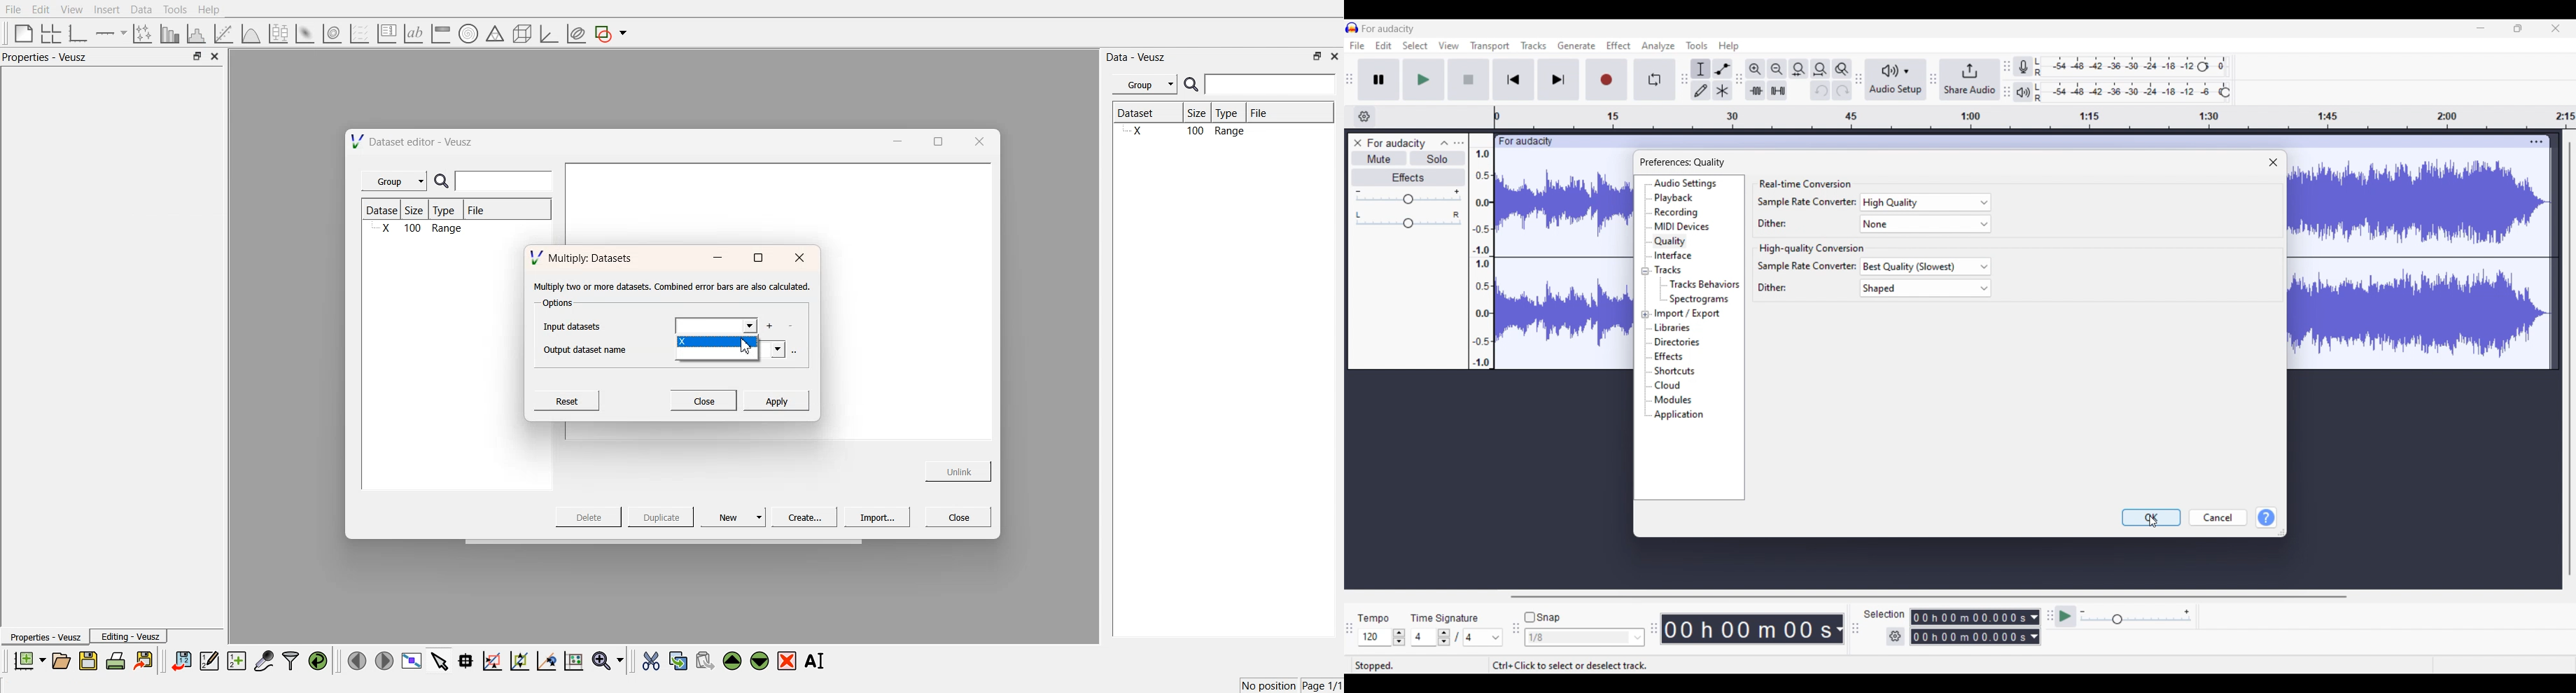  What do you see at coordinates (2266, 517) in the screenshot?
I see `Help` at bounding box center [2266, 517].